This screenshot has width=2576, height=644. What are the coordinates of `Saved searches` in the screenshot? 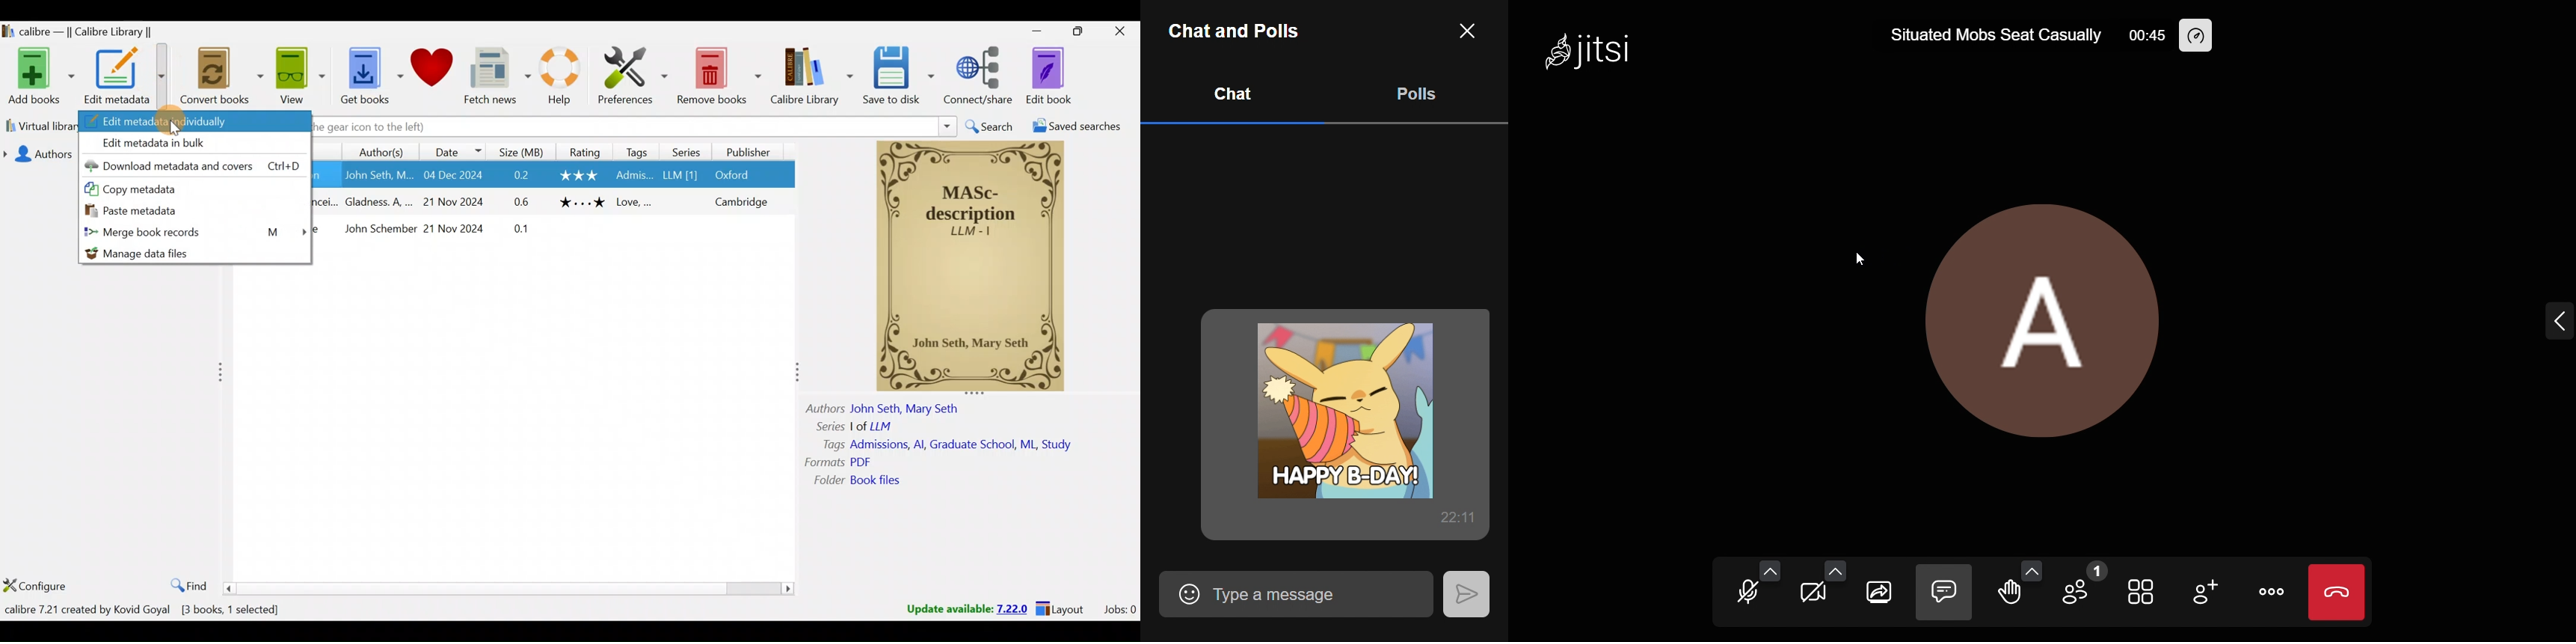 It's located at (1071, 124).